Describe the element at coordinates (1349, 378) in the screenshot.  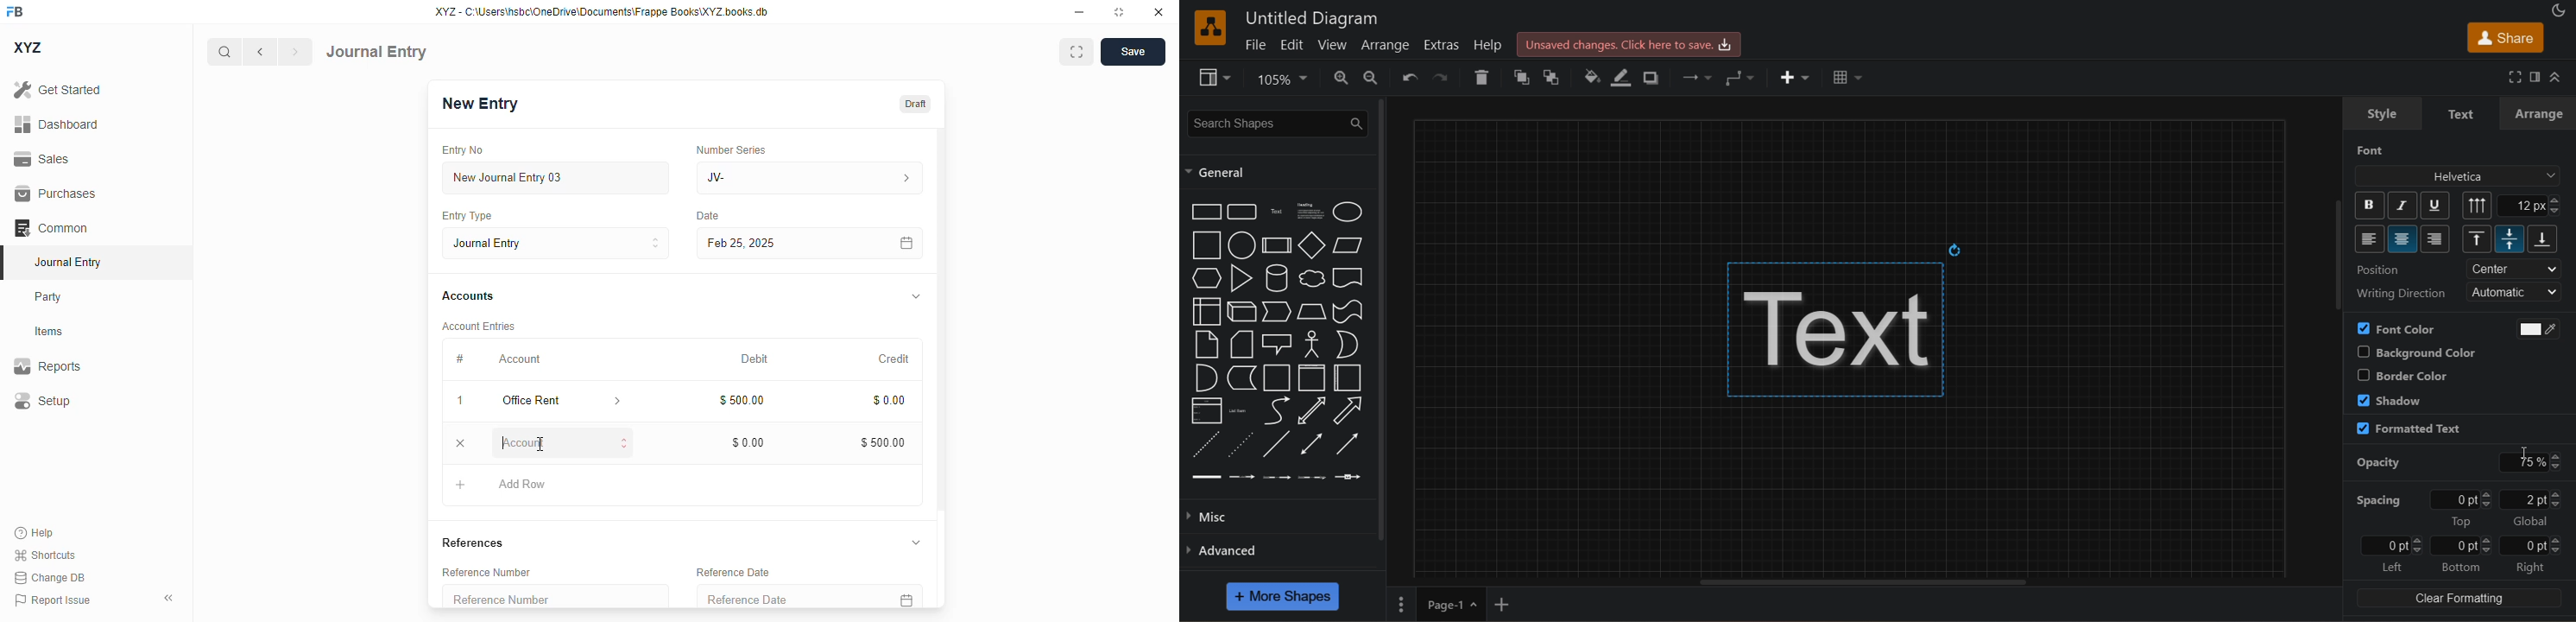
I see `horizontal container` at that location.